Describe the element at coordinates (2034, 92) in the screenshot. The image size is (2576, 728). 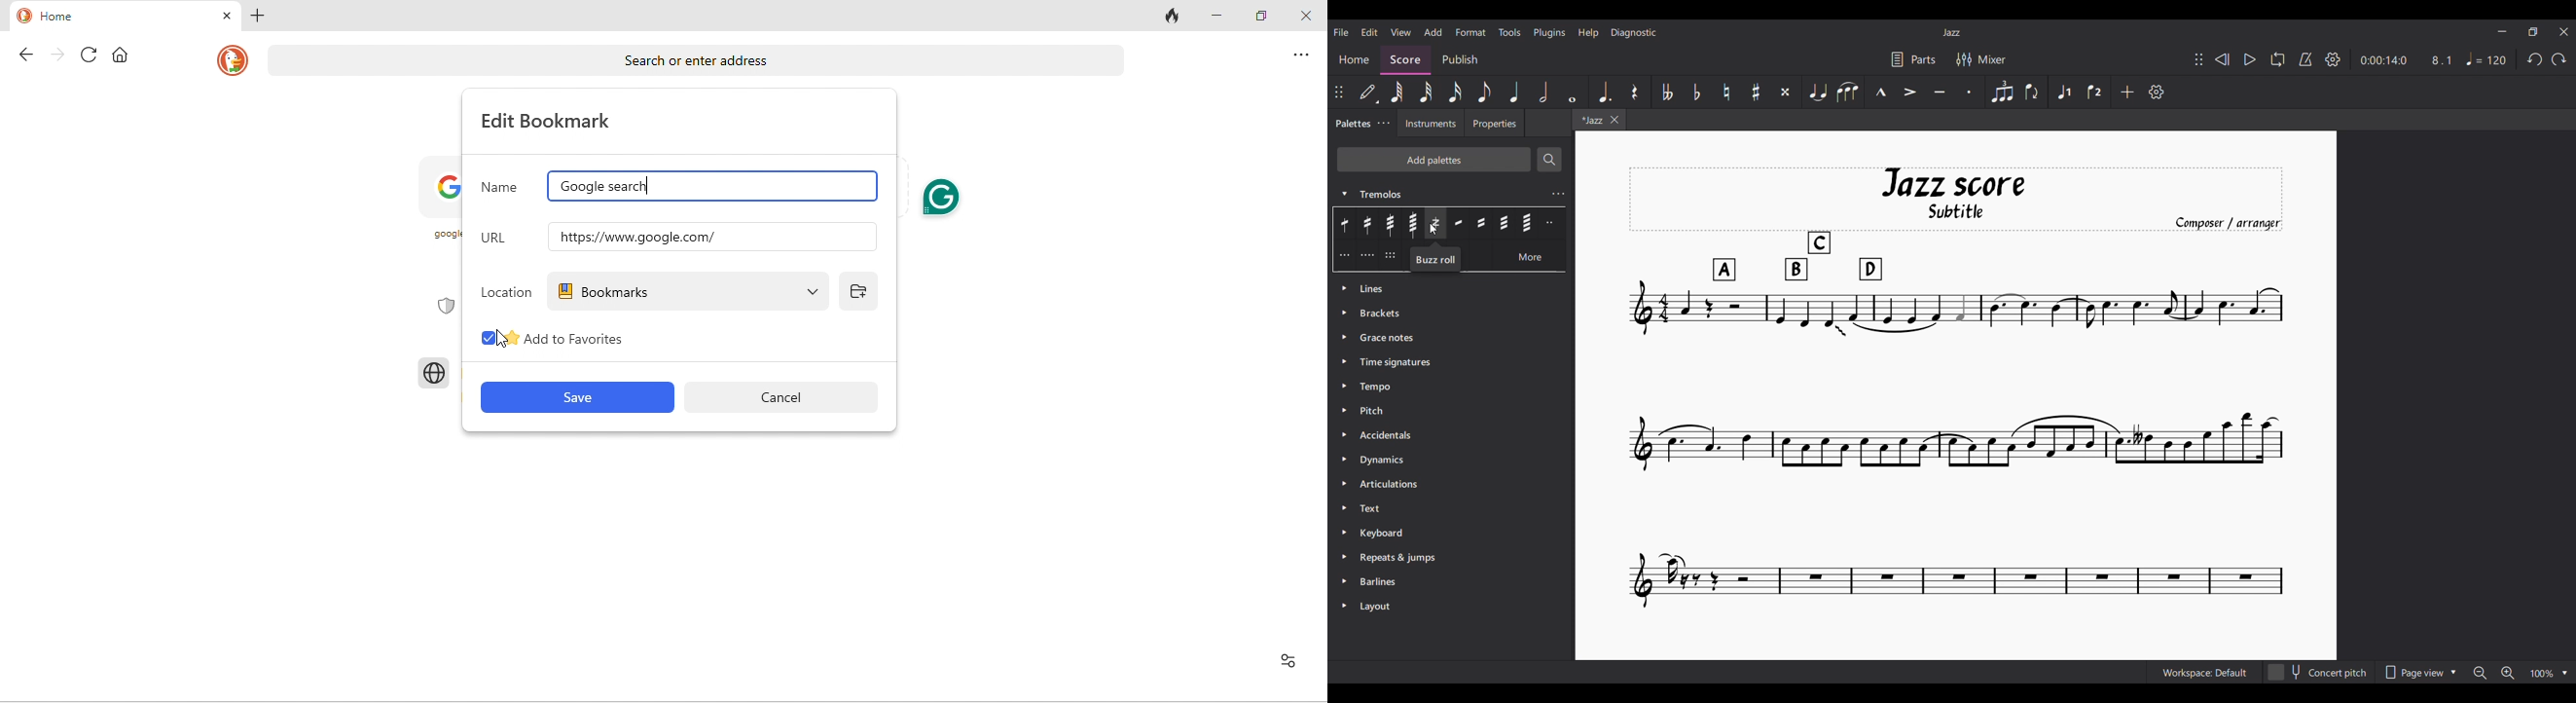
I see `Flip direction` at that location.